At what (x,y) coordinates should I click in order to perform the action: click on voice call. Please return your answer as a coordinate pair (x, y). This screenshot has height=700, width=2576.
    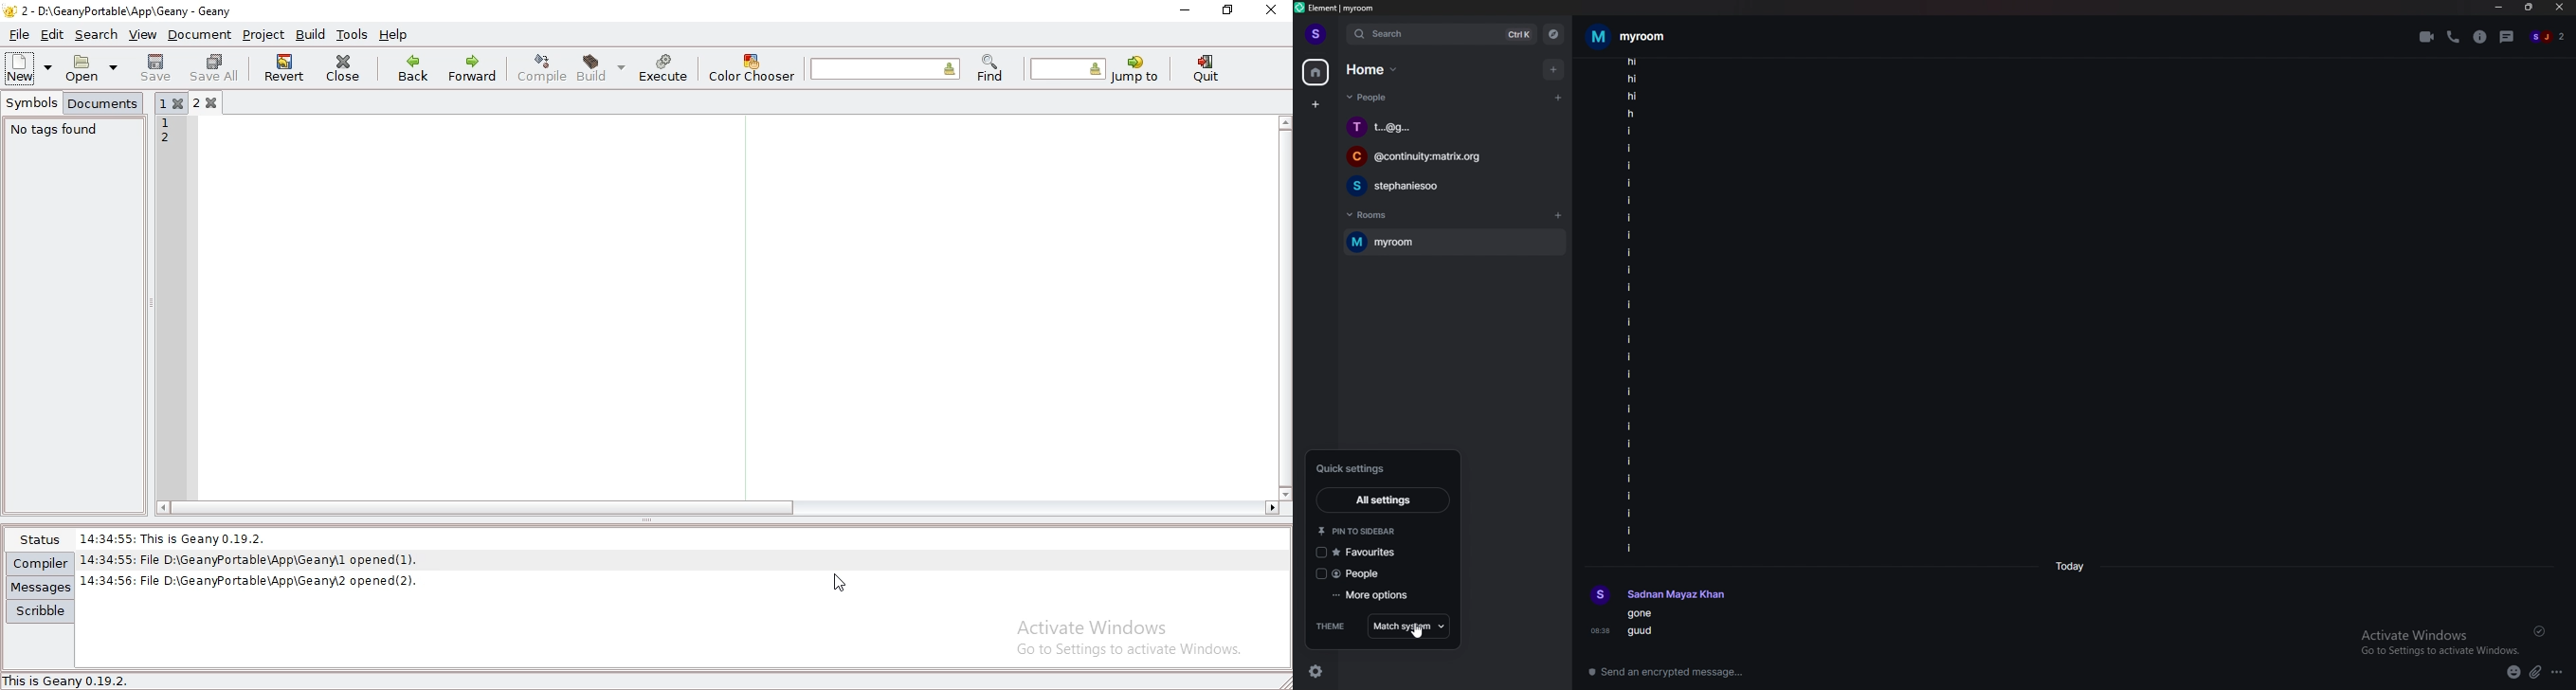
    Looking at the image, I should click on (2454, 37).